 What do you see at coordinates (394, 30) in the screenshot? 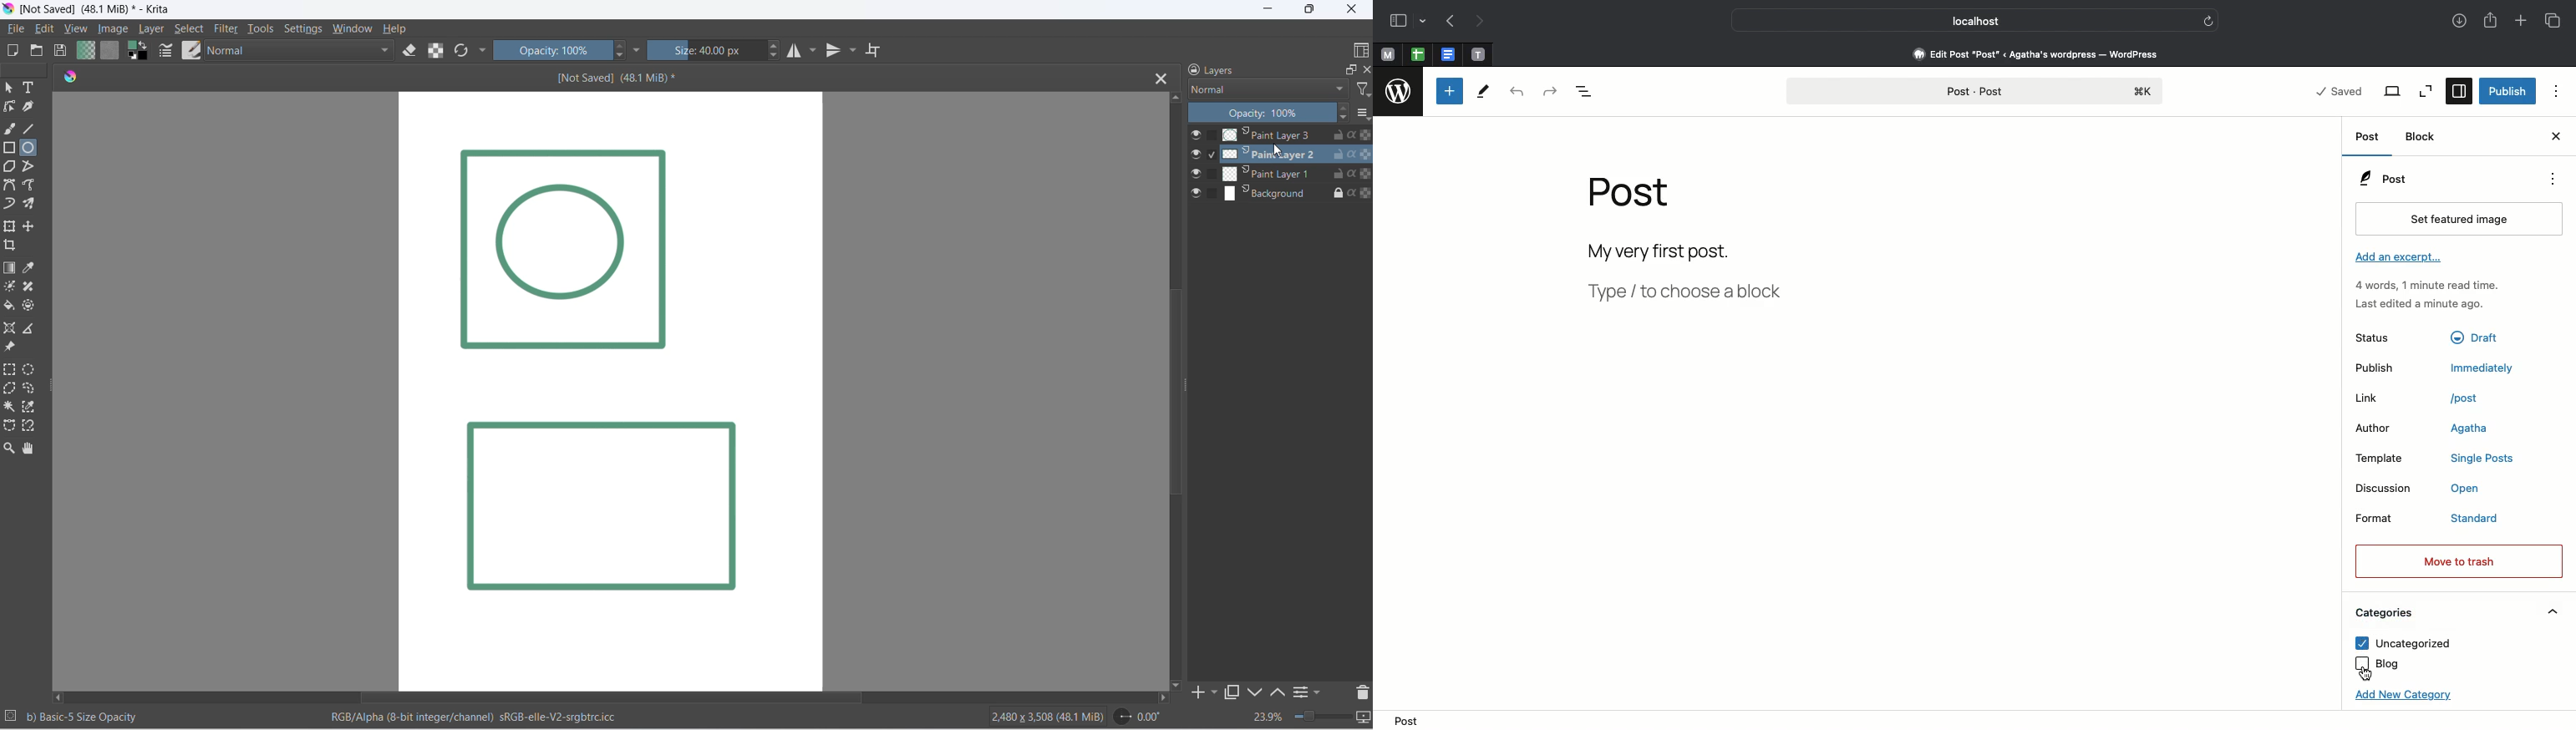
I see `help` at bounding box center [394, 30].